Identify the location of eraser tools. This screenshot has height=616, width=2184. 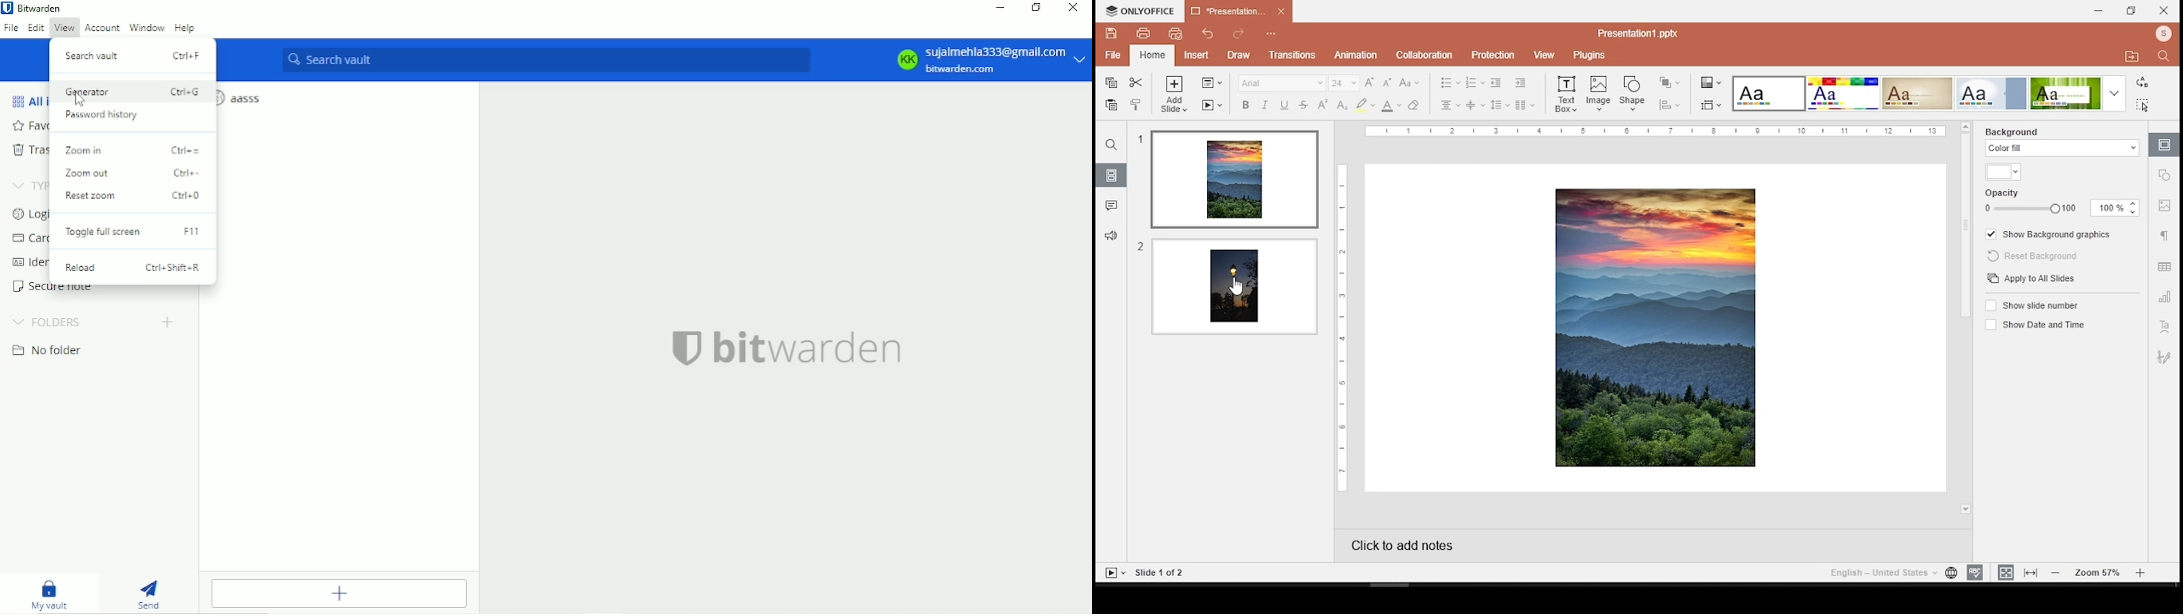
(1415, 105).